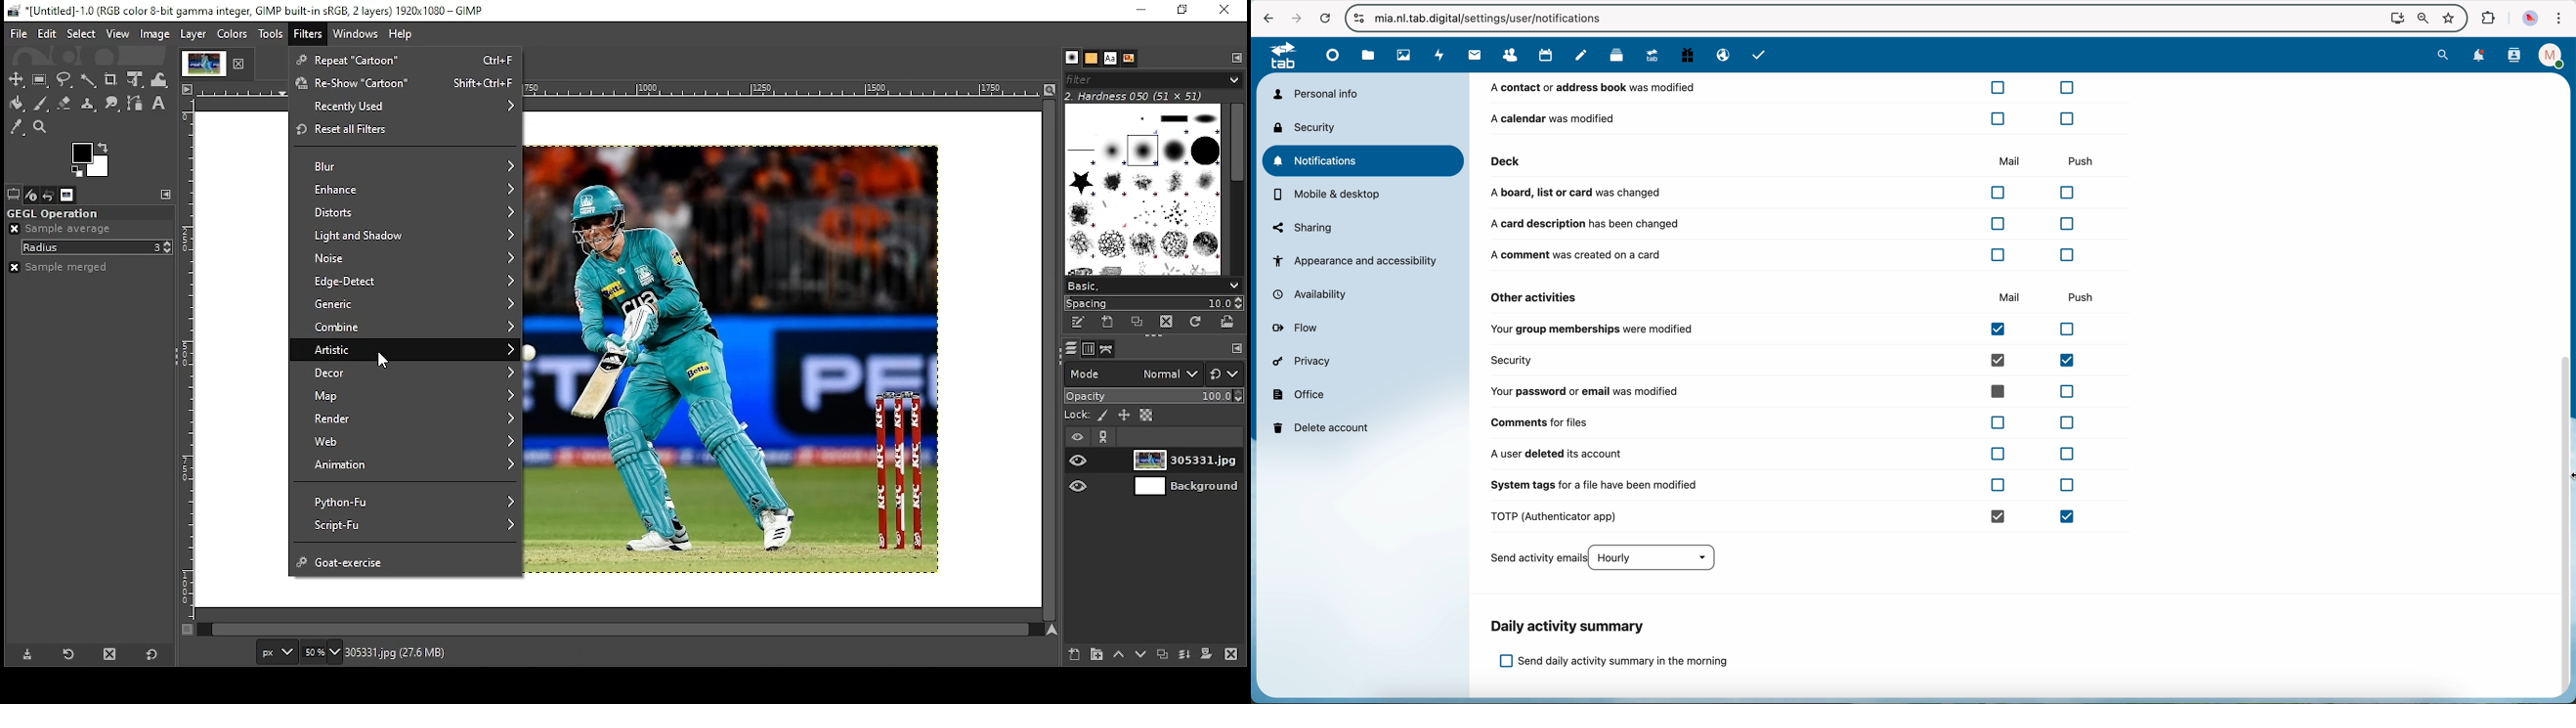 The image size is (2576, 728). Describe the element at coordinates (1235, 190) in the screenshot. I see `scroll bar` at that location.